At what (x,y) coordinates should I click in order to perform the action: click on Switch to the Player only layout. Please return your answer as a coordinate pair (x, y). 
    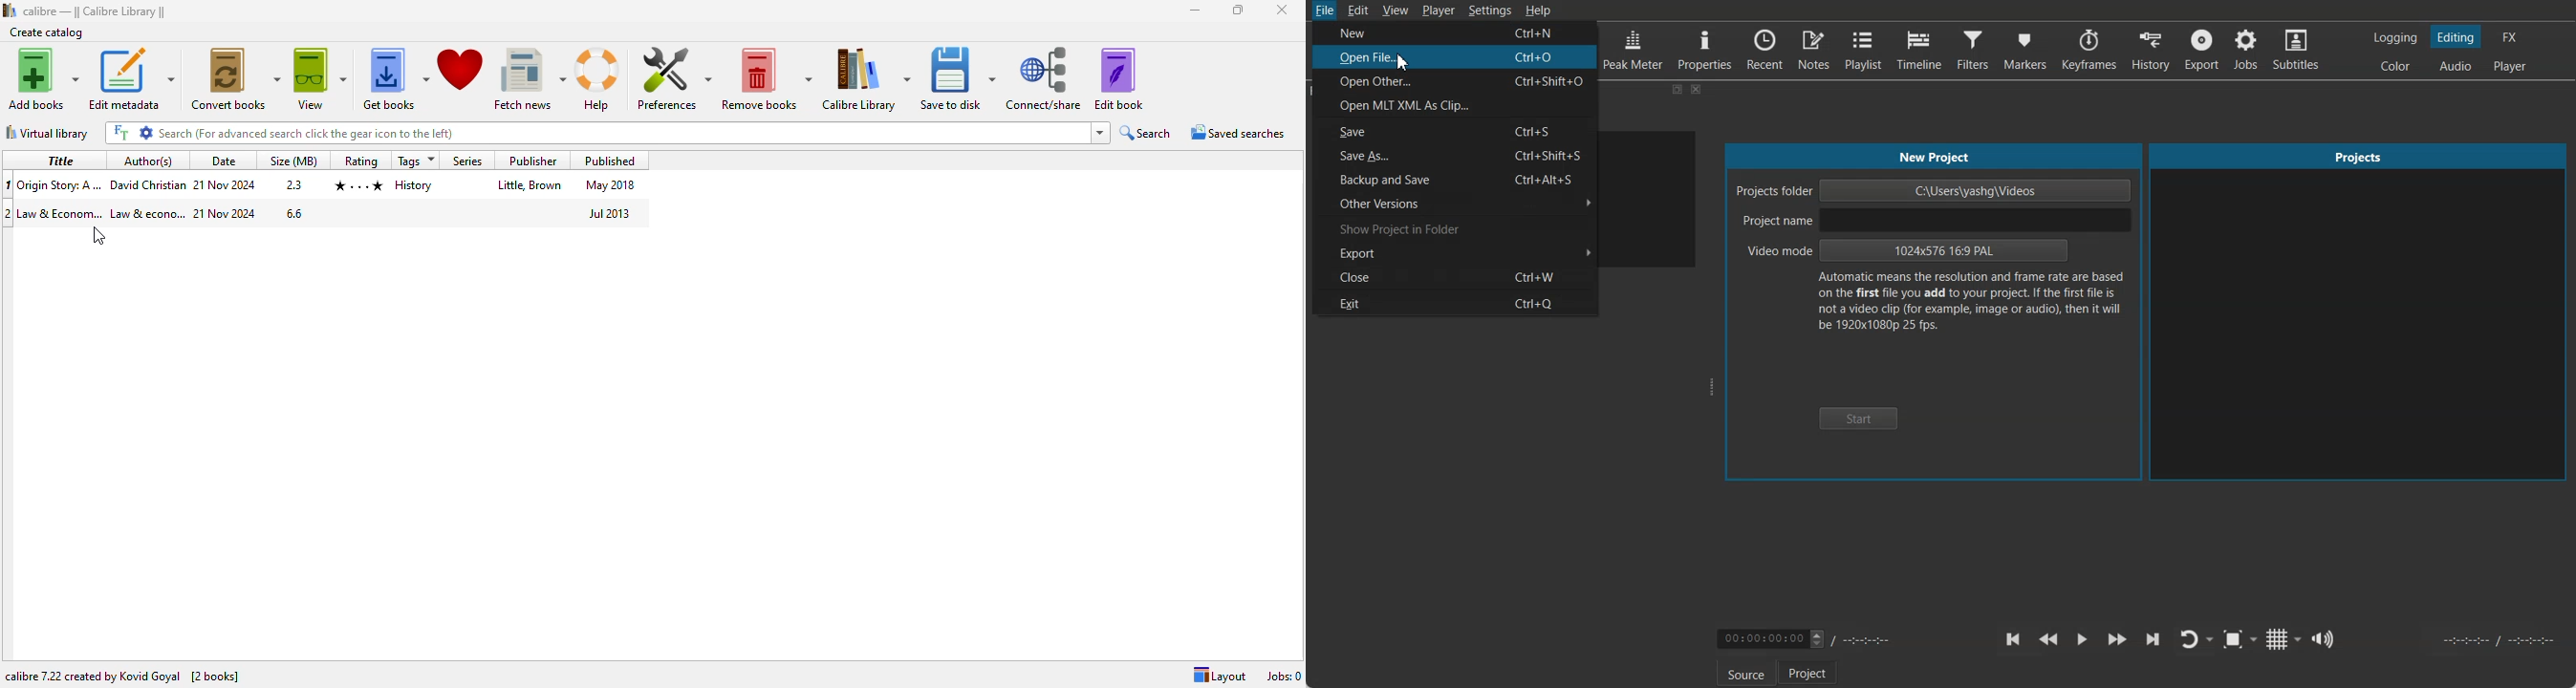
    Looking at the image, I should click on (2512, 67).